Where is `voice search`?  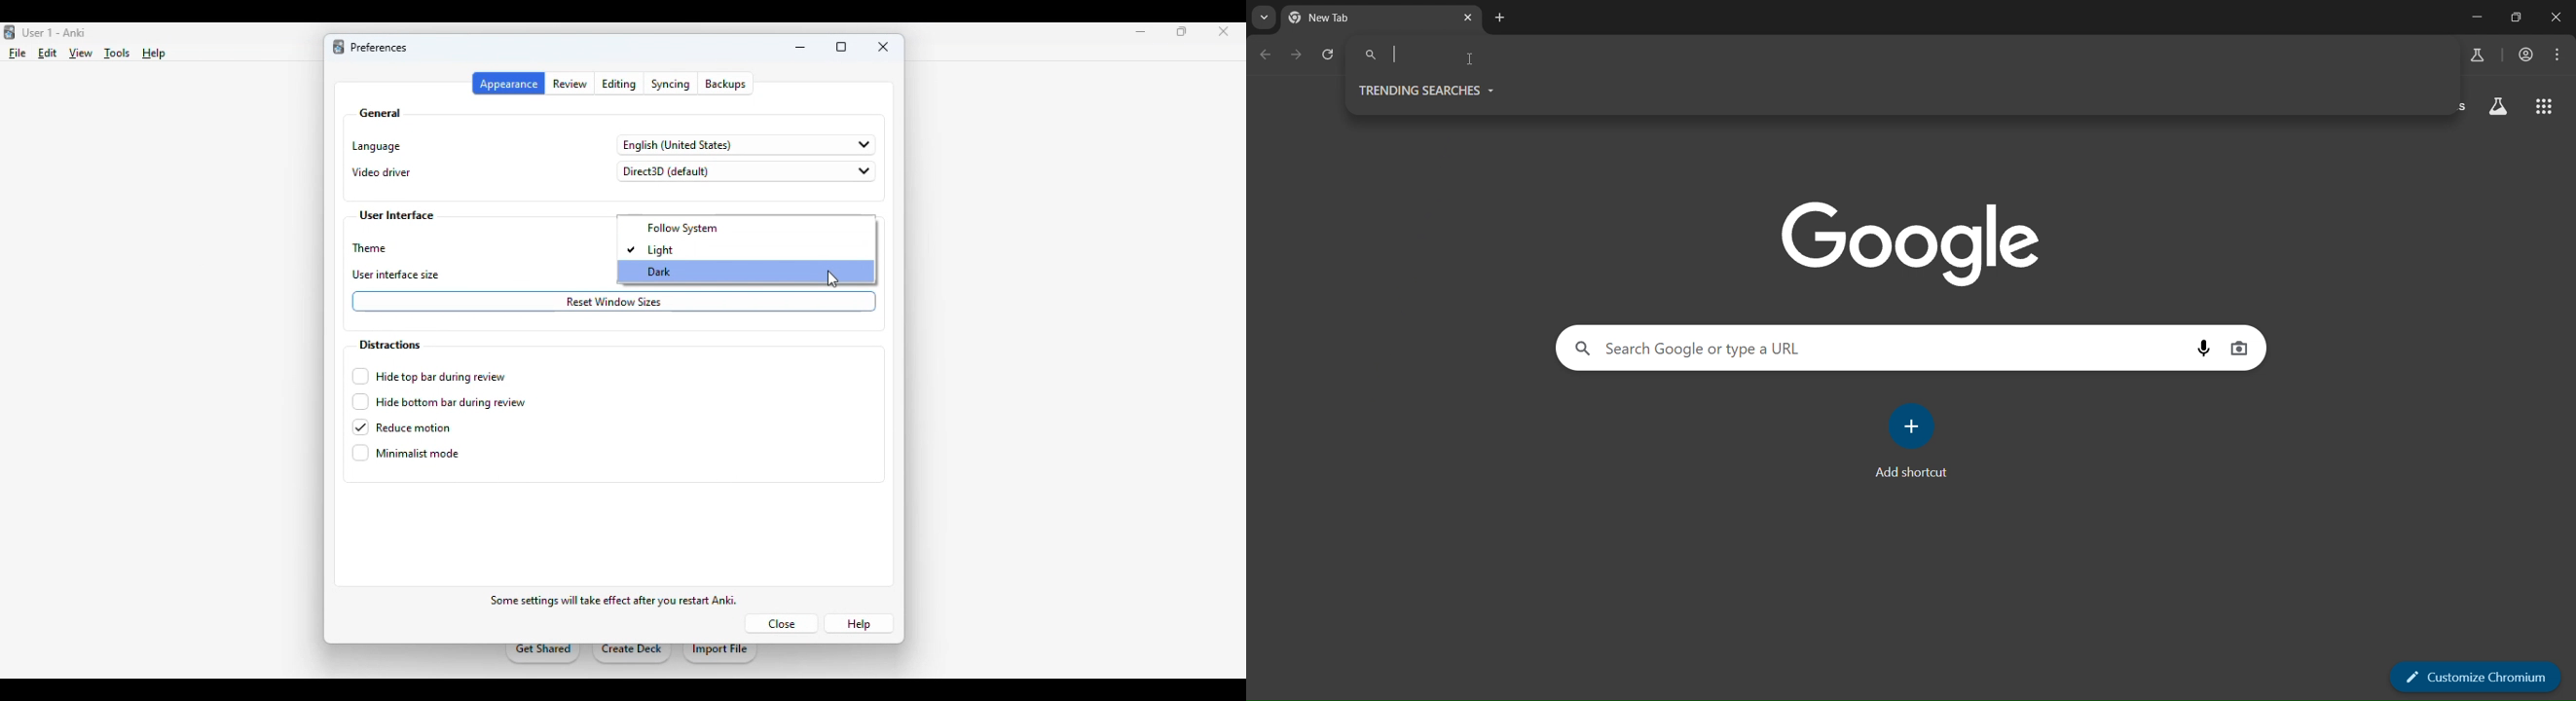
voice search is located at coordinates (2205, 348).